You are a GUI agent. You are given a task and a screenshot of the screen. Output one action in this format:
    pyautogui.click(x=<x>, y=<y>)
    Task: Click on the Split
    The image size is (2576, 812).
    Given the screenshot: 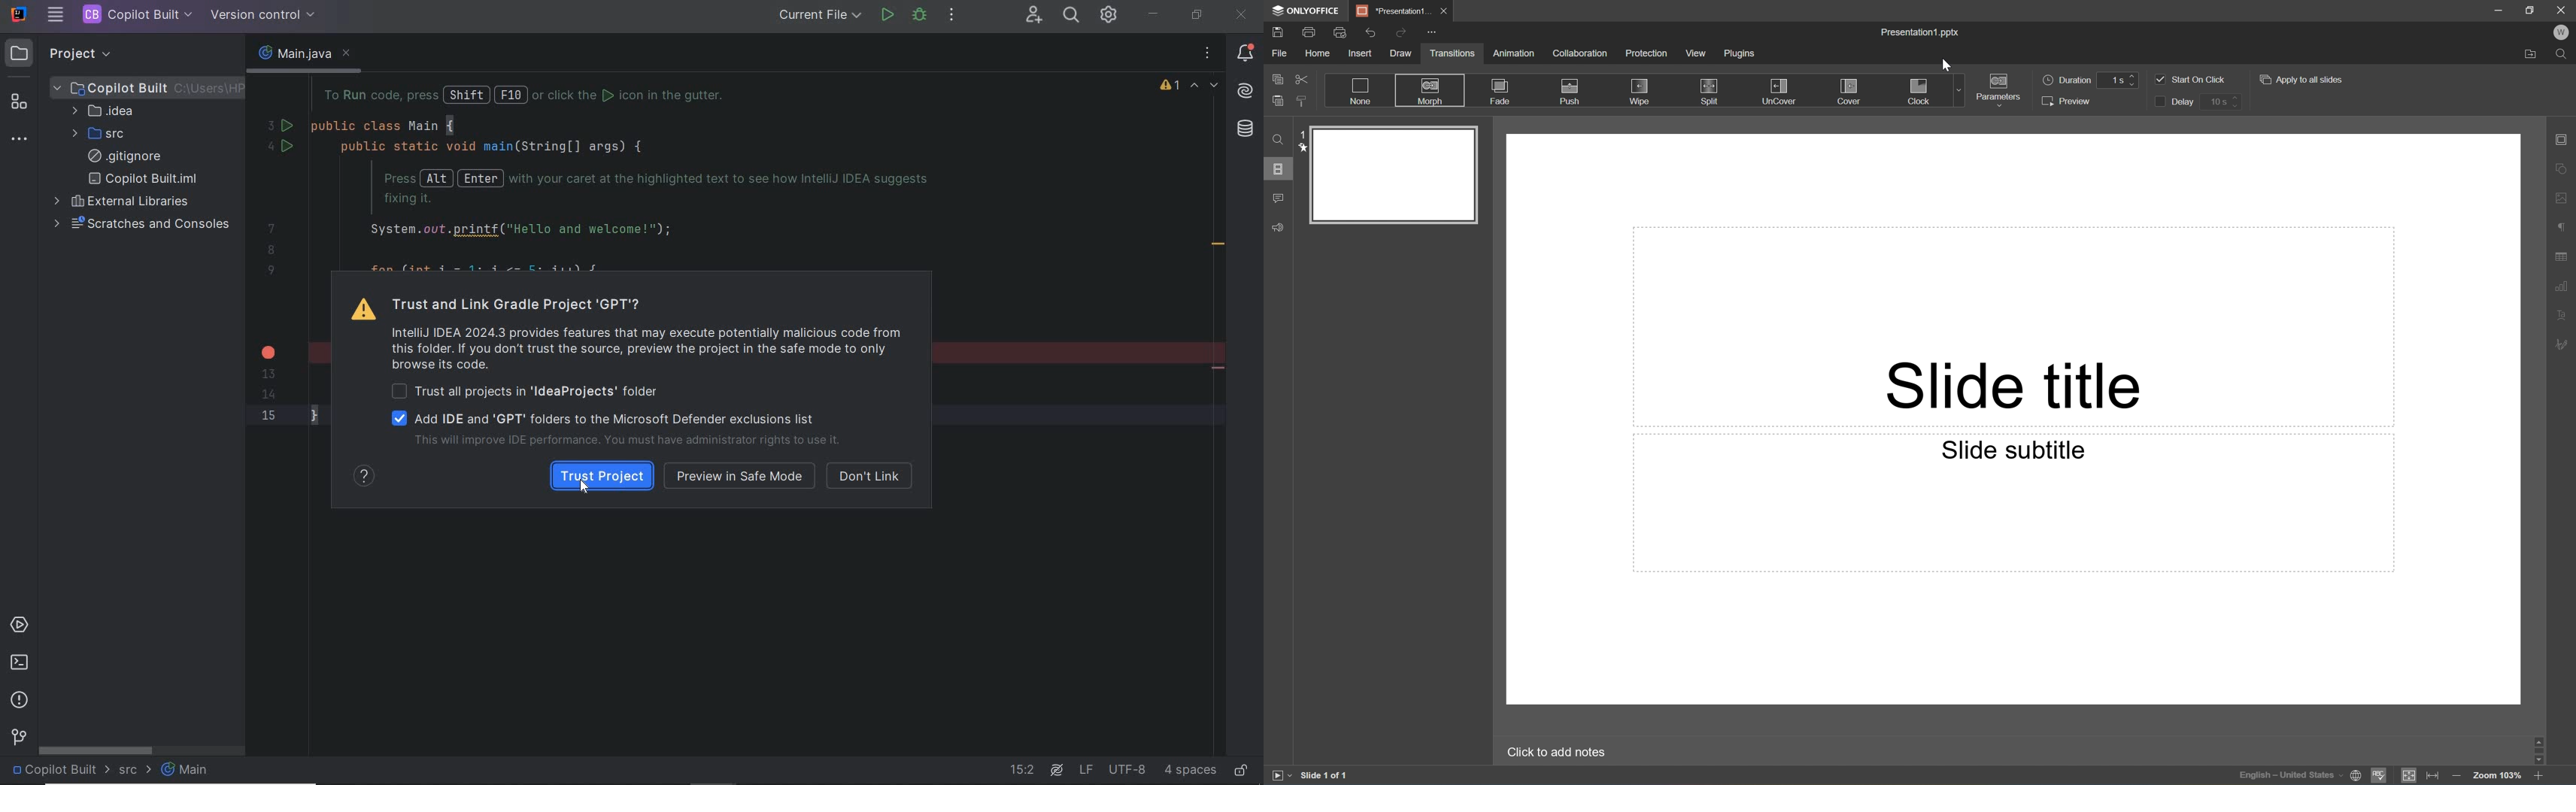 What is the action you would take?
    pyautogui.click(x=1709, y=91)
    